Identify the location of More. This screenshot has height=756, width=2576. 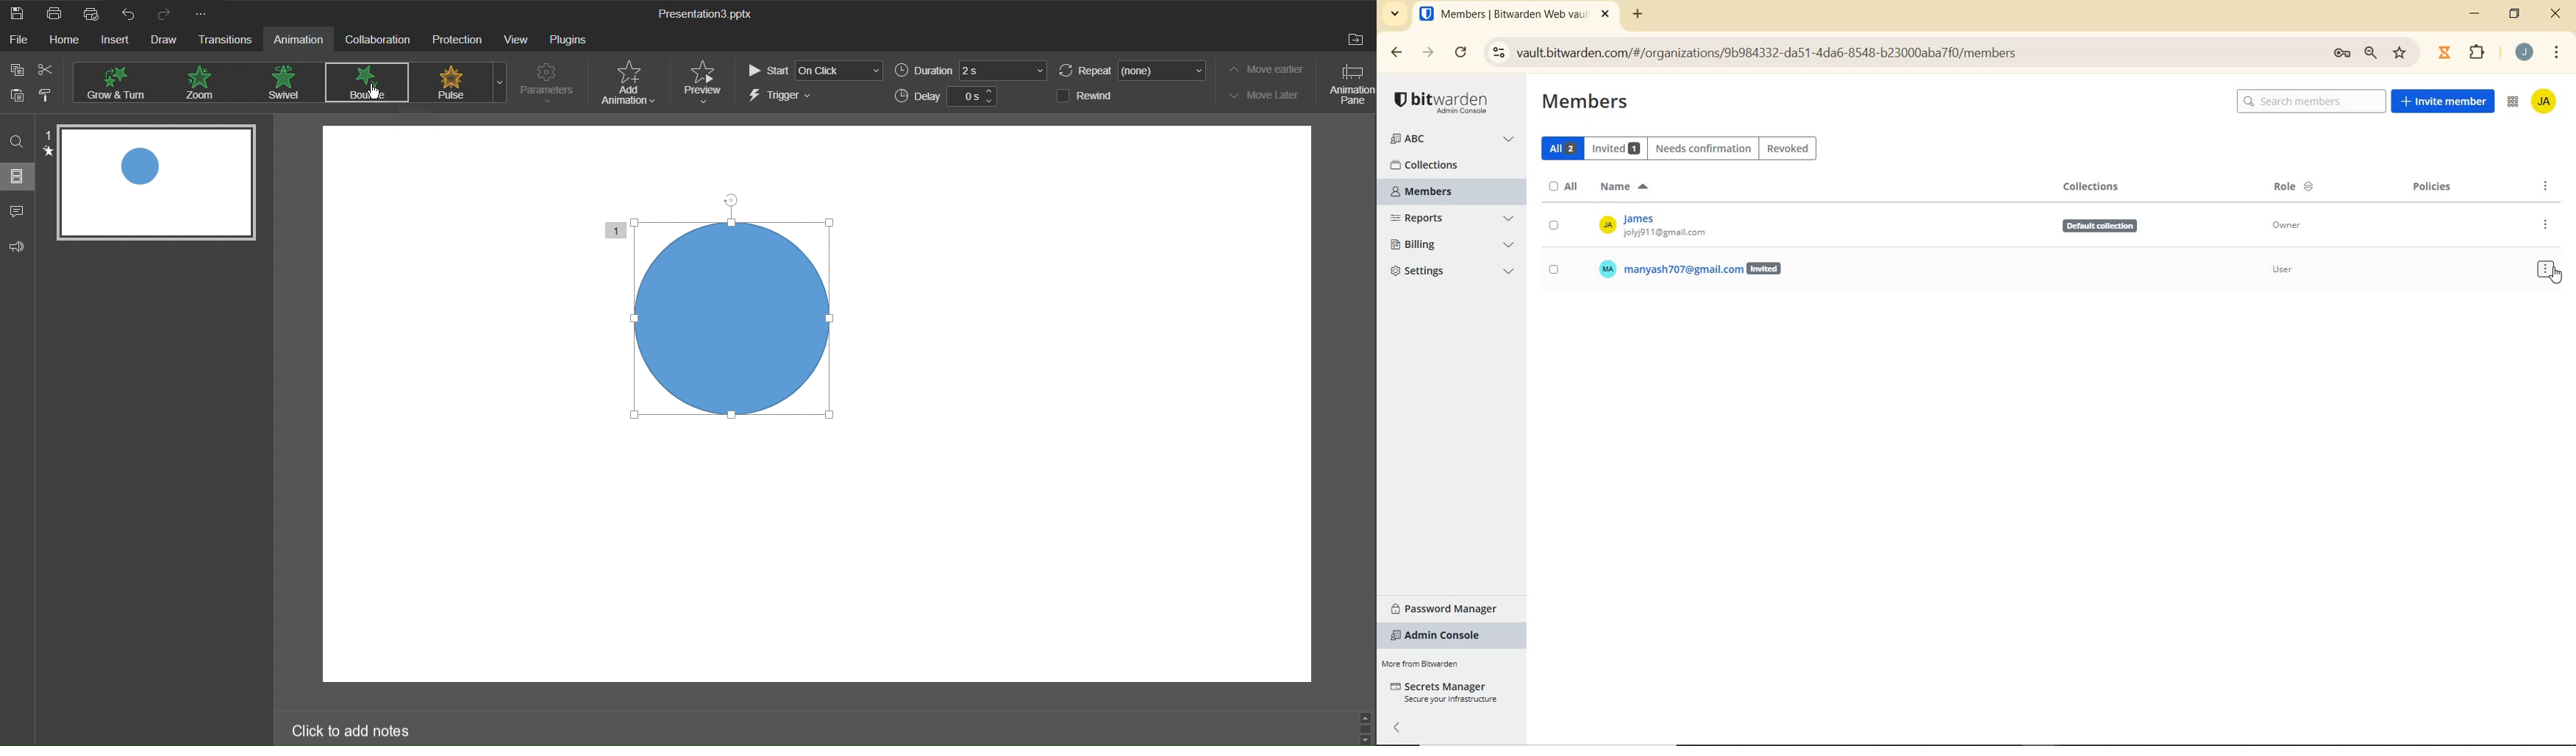
(204, 15).